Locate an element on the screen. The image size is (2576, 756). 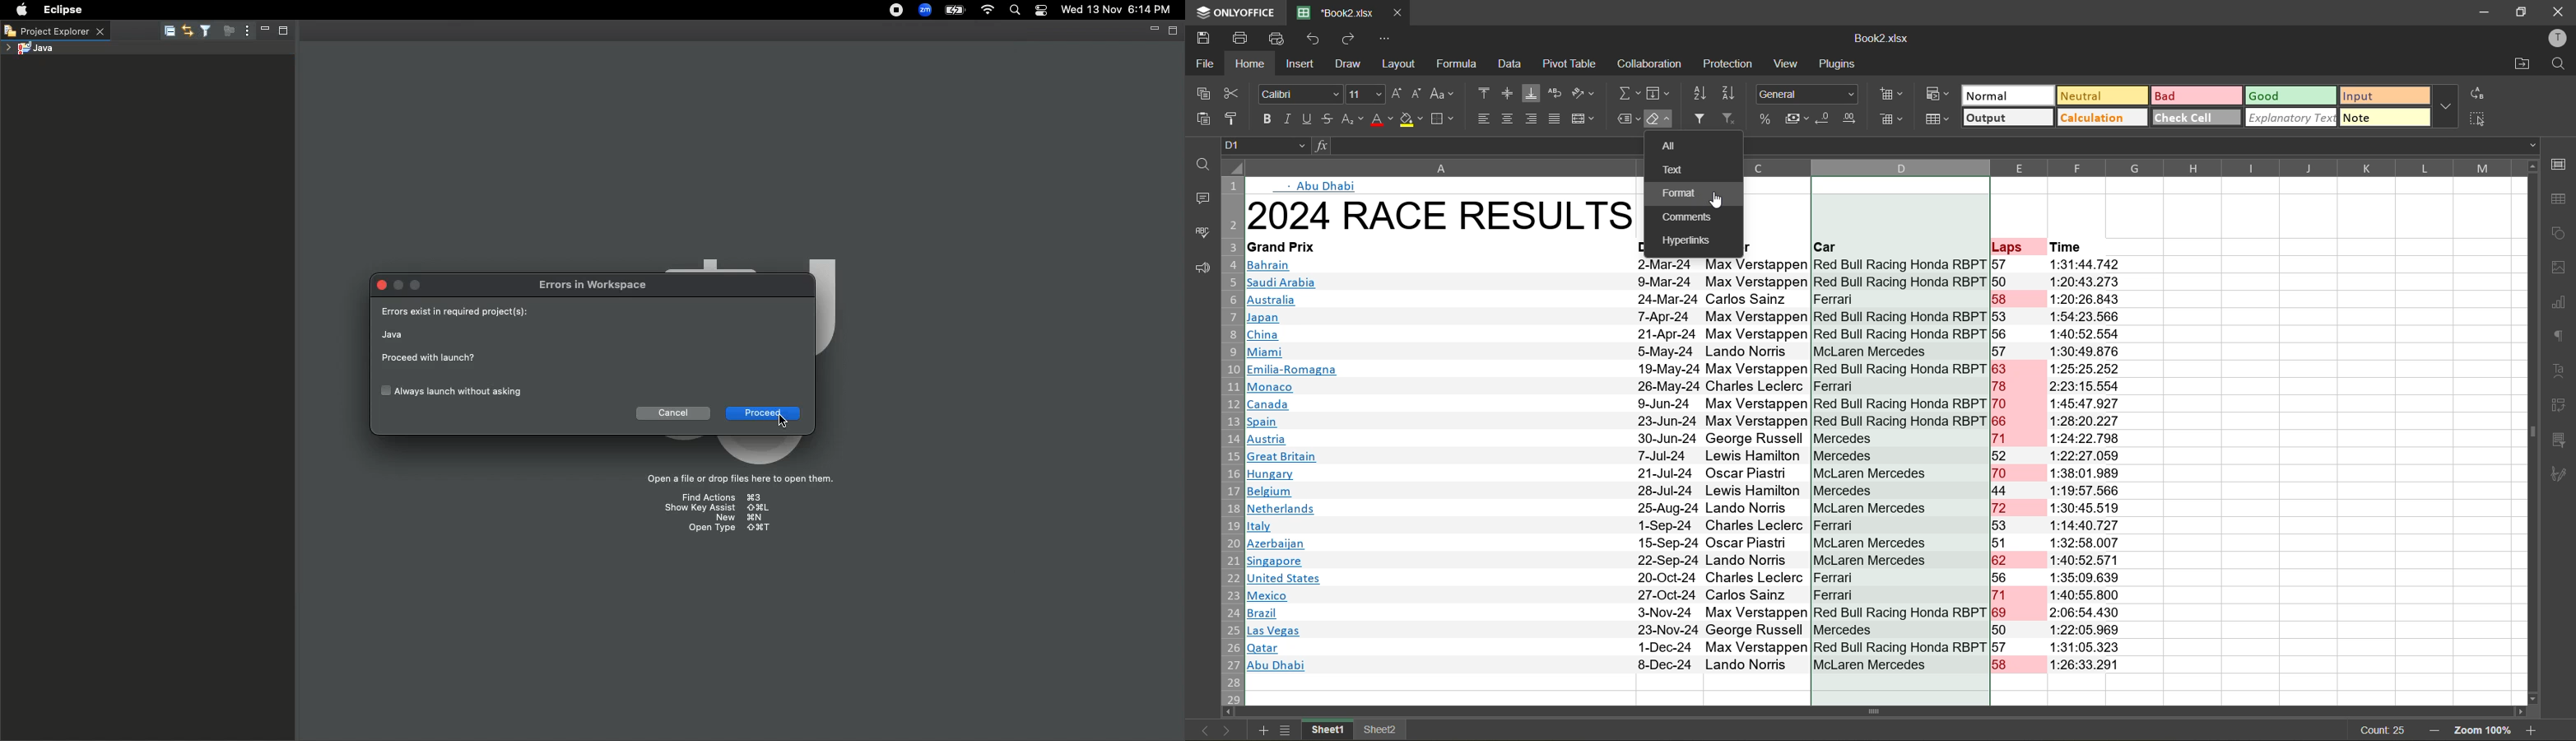
close is located at coordinates (2559, 13).